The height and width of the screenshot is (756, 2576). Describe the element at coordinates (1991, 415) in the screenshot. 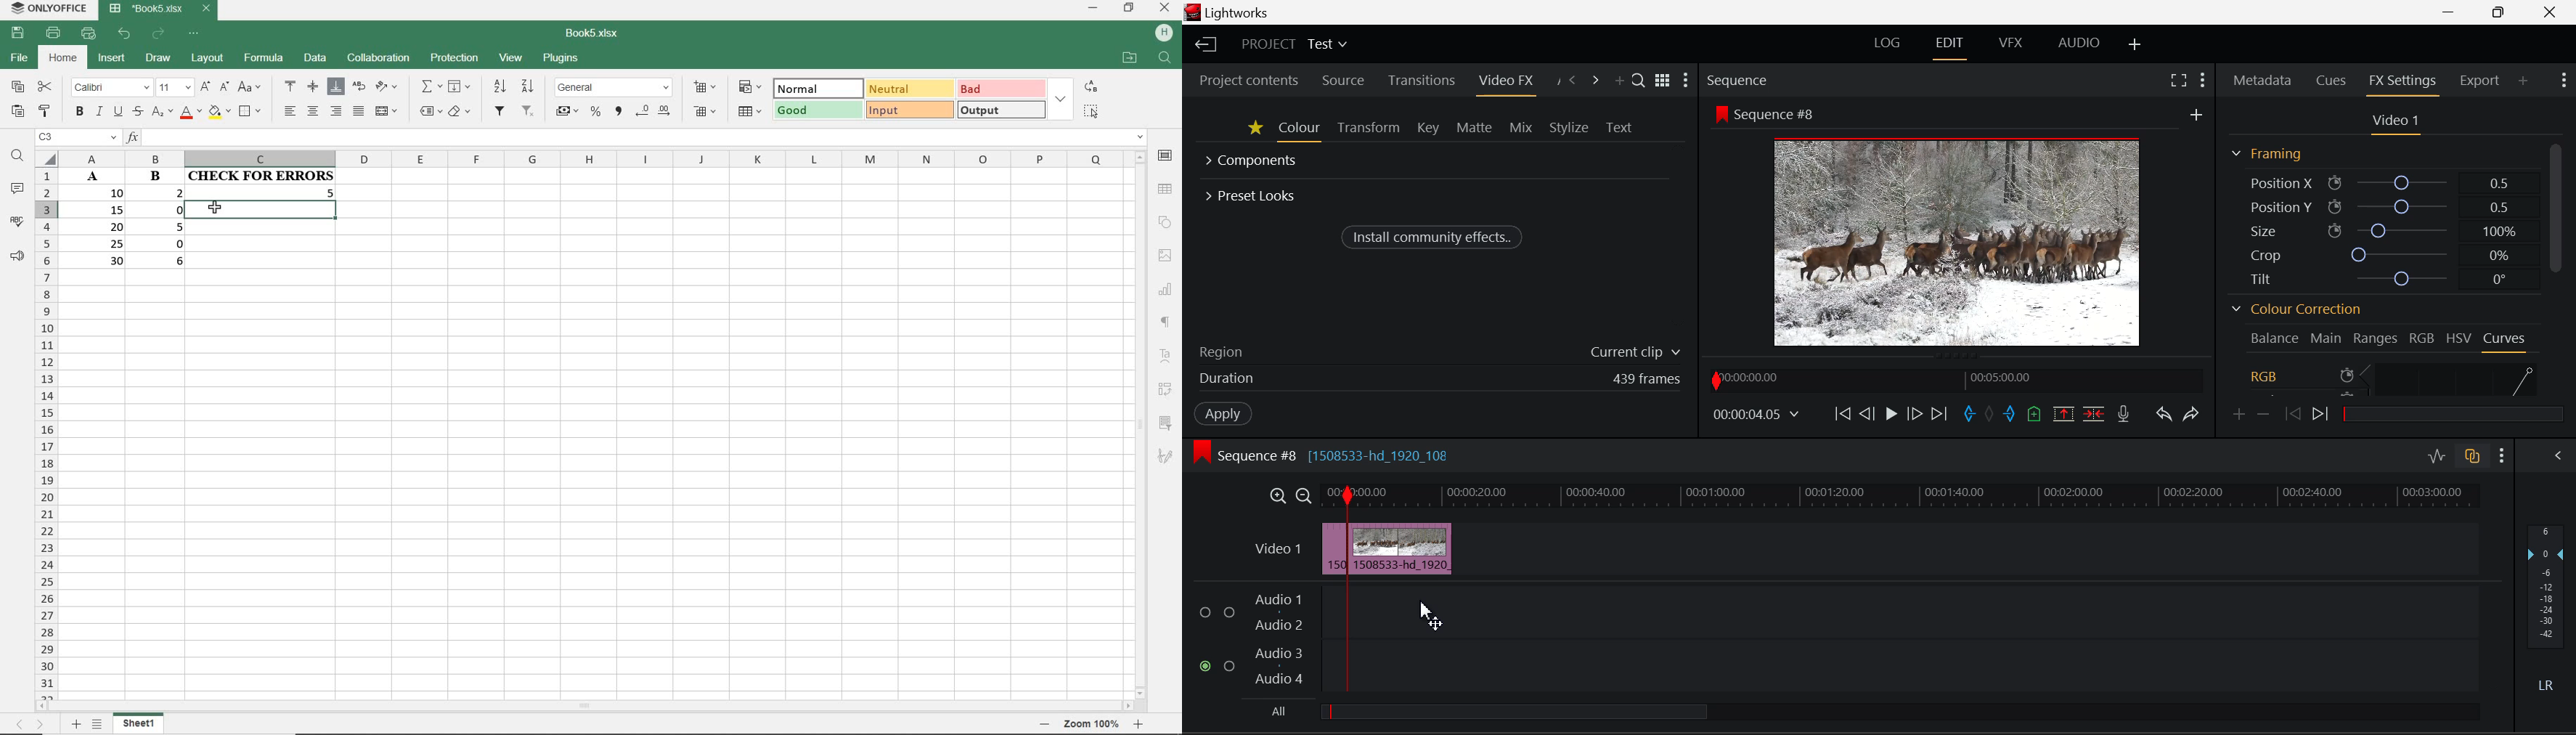

I see `Remove all marks` at that location.